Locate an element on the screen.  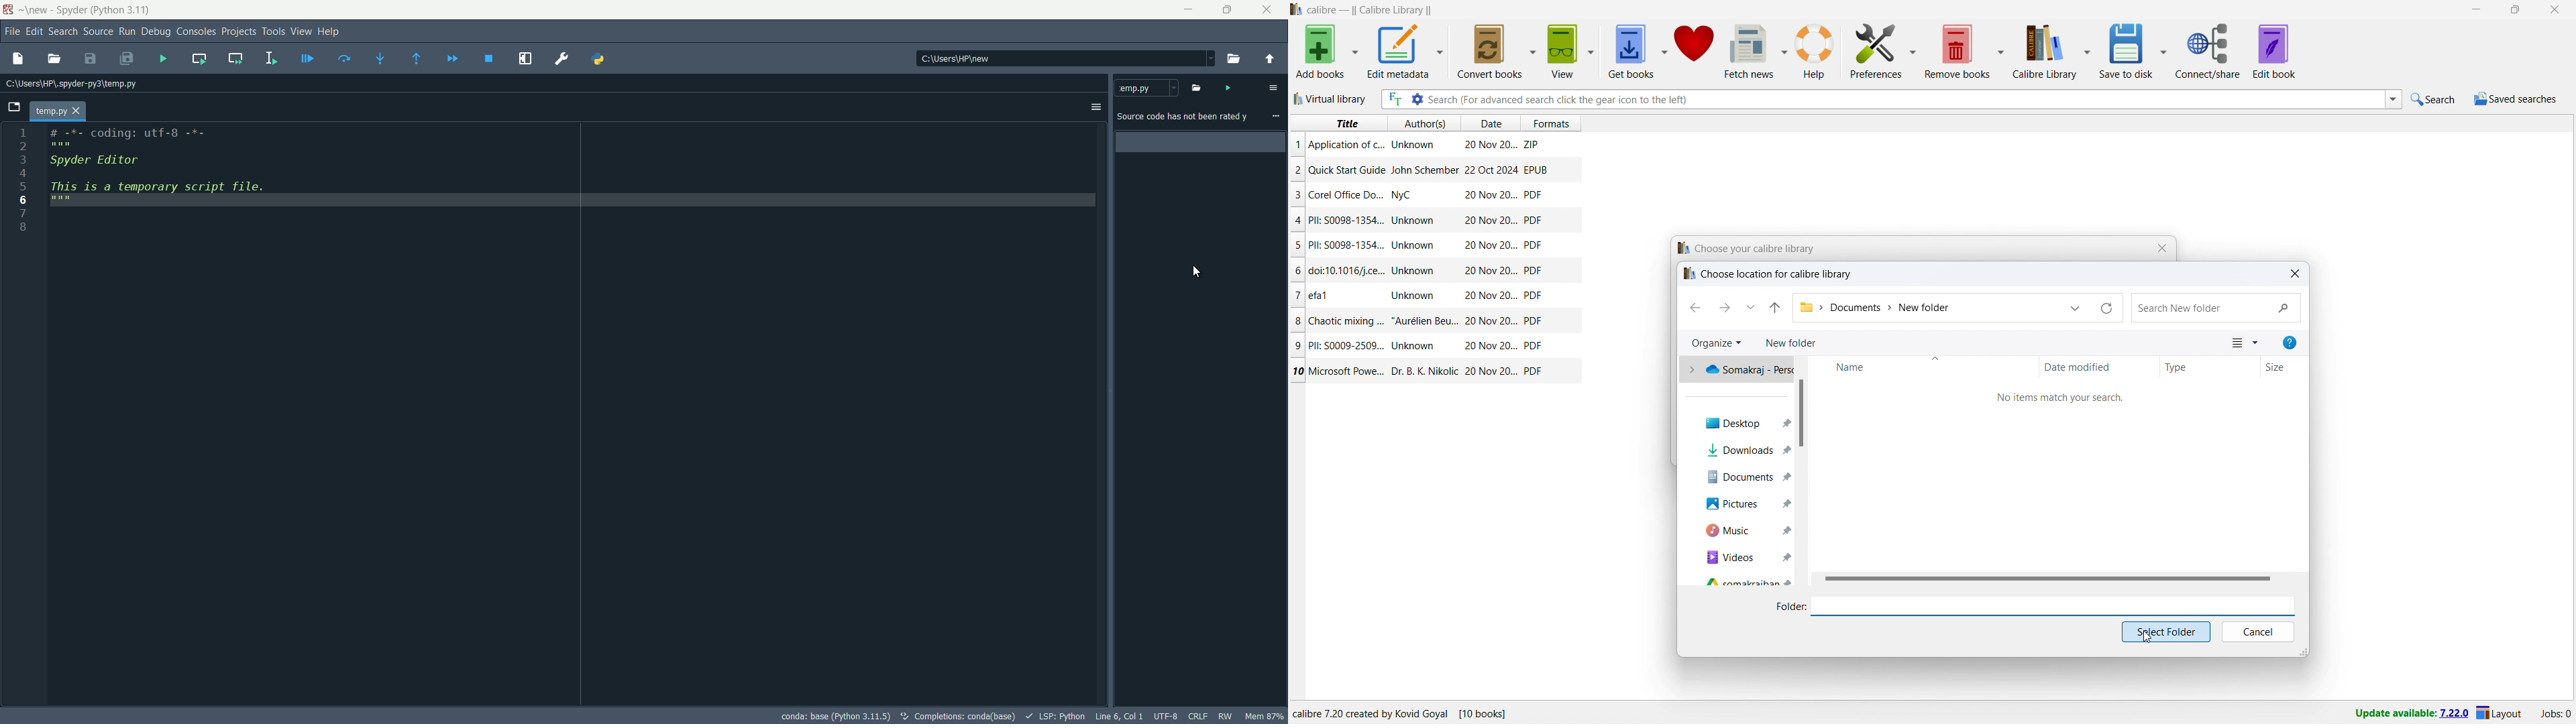
8 is located at coordinates (23, 229).